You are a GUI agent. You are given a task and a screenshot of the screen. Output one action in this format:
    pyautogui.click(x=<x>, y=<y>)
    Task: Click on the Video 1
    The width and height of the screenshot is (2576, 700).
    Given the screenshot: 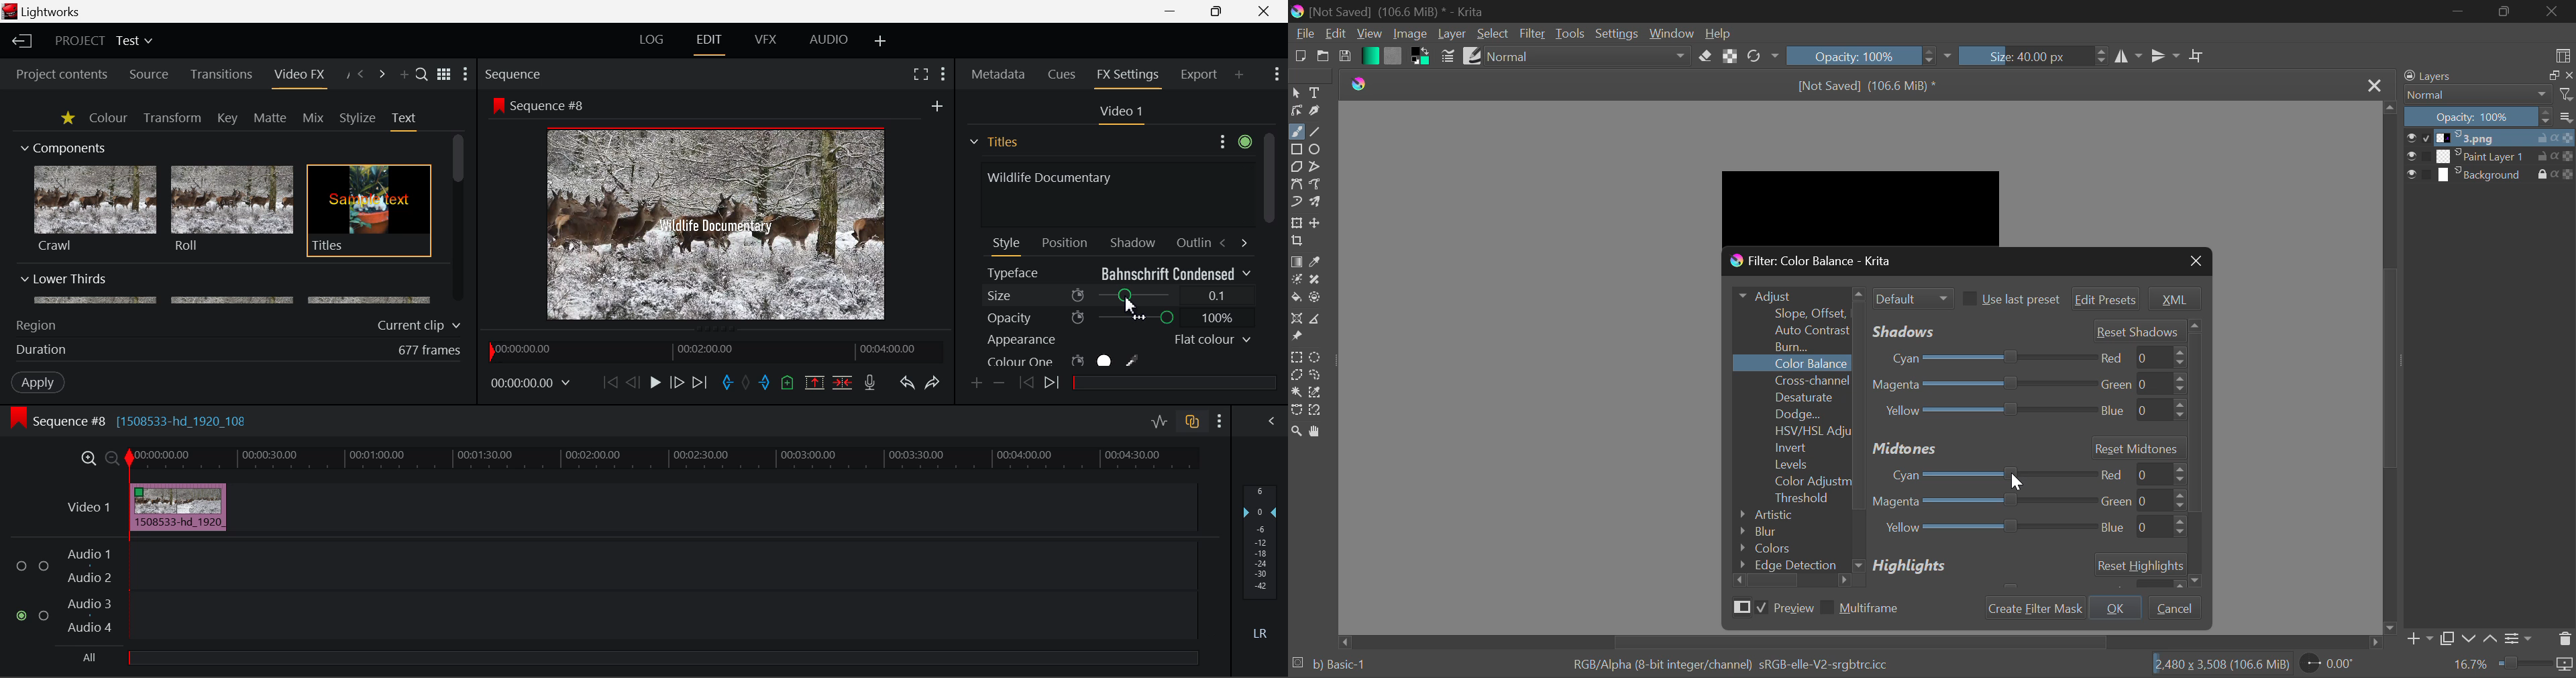 What is the action you would take?
    pyautogui.click(x=1119, y=112)
    